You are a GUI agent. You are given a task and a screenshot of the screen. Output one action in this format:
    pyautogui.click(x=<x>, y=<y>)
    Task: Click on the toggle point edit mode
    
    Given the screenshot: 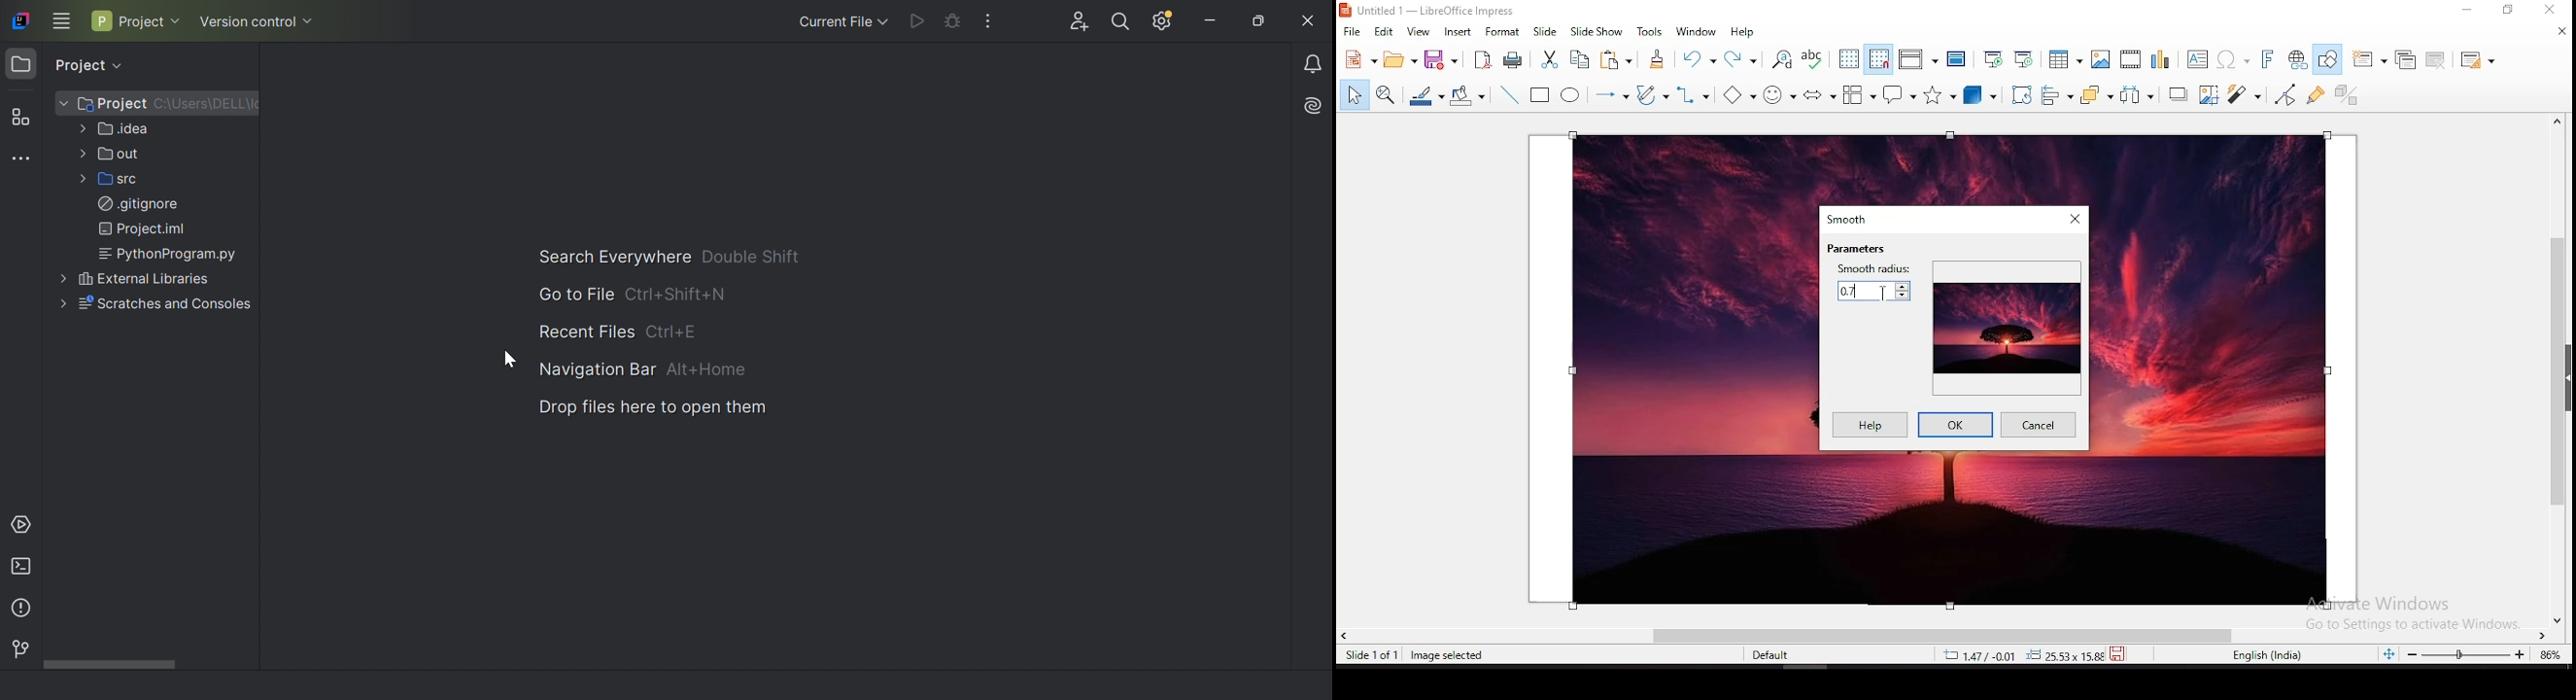 What is the action you would take?
    pyautogui.click(x=2284, y=94)
    